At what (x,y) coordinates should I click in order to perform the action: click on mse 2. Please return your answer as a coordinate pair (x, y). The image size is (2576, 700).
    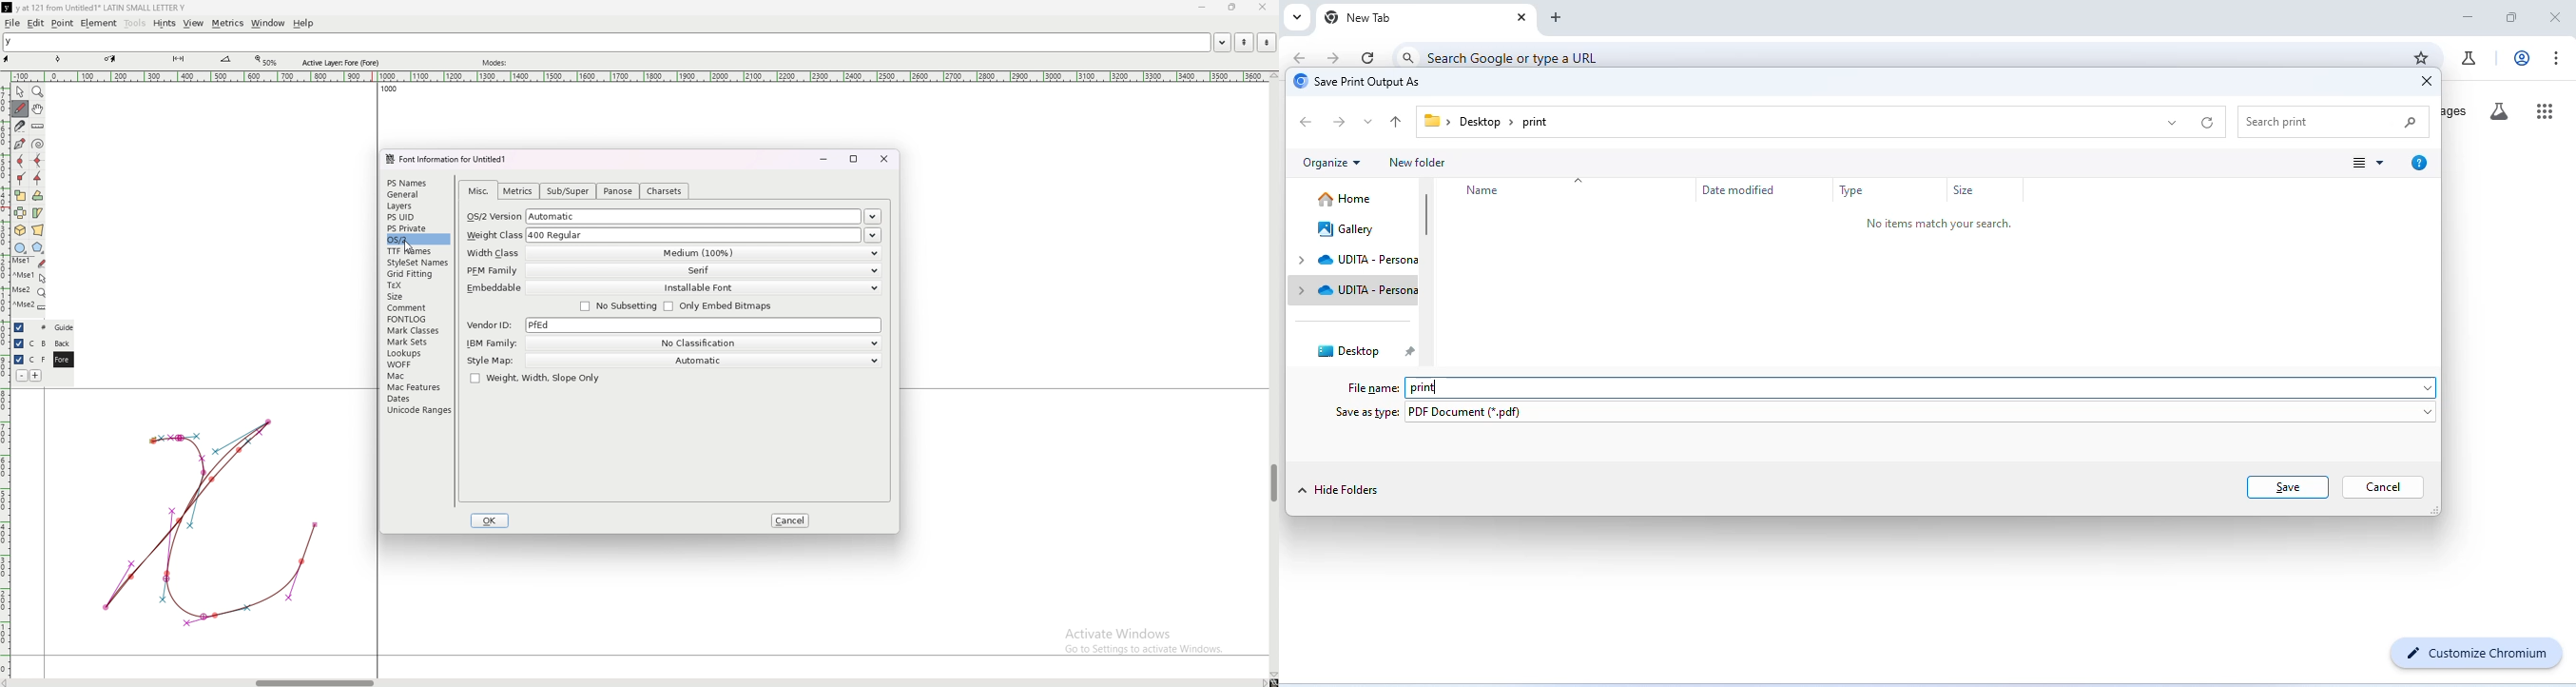
    Looking at the image, I should click on (29, 291).